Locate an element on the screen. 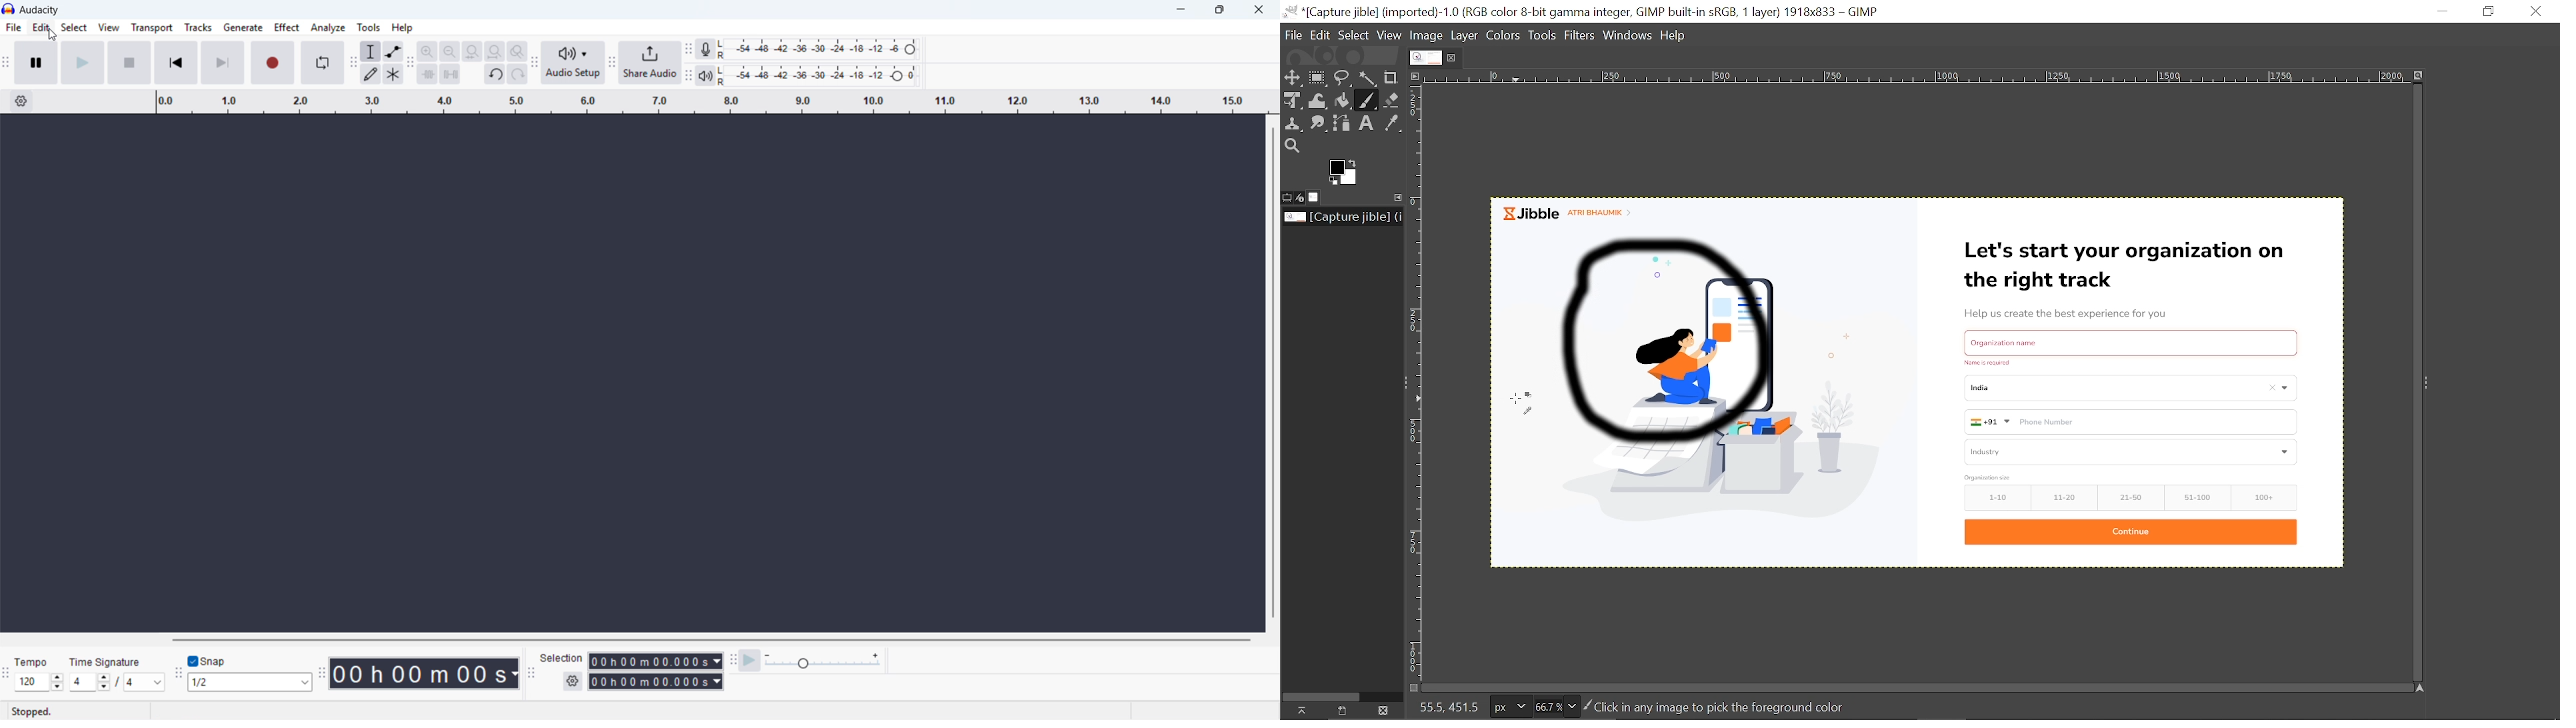  recording meter is located at coordinates (706, 49).